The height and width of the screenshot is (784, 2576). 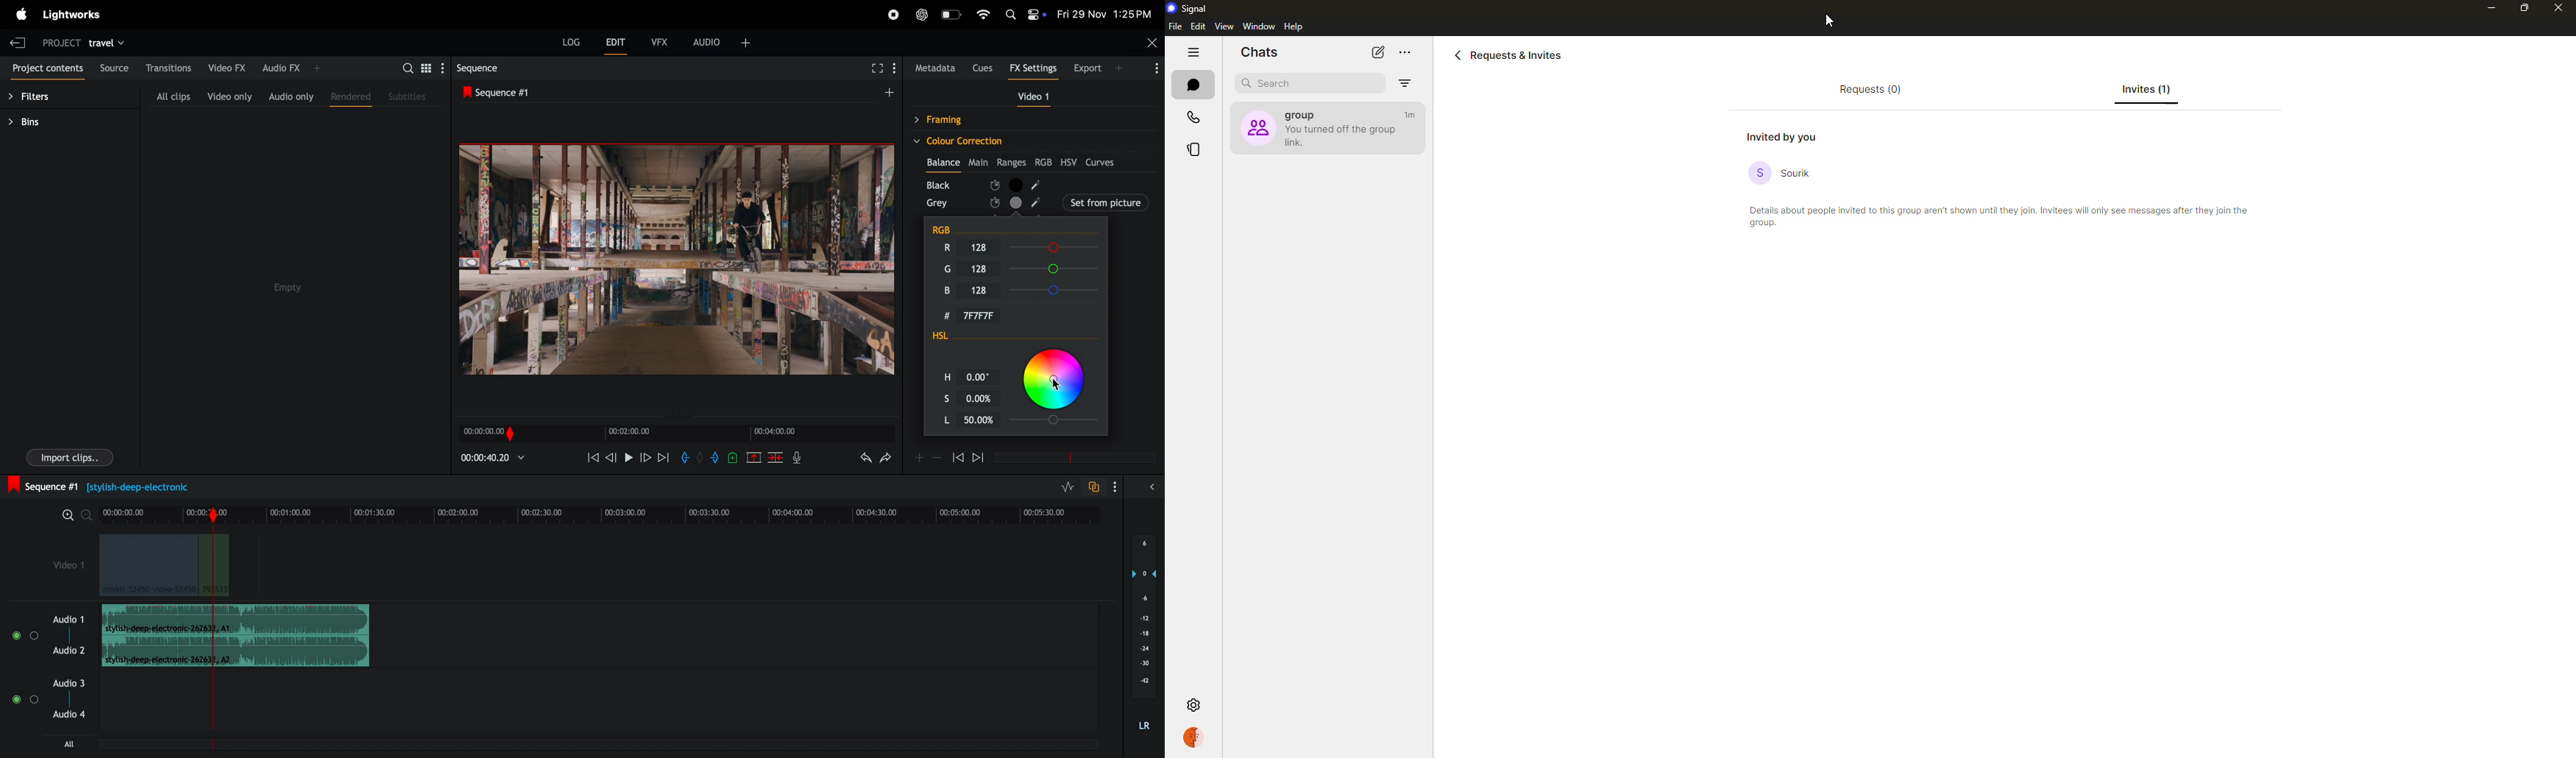 I want to click on G, so click(x=943, y=267).